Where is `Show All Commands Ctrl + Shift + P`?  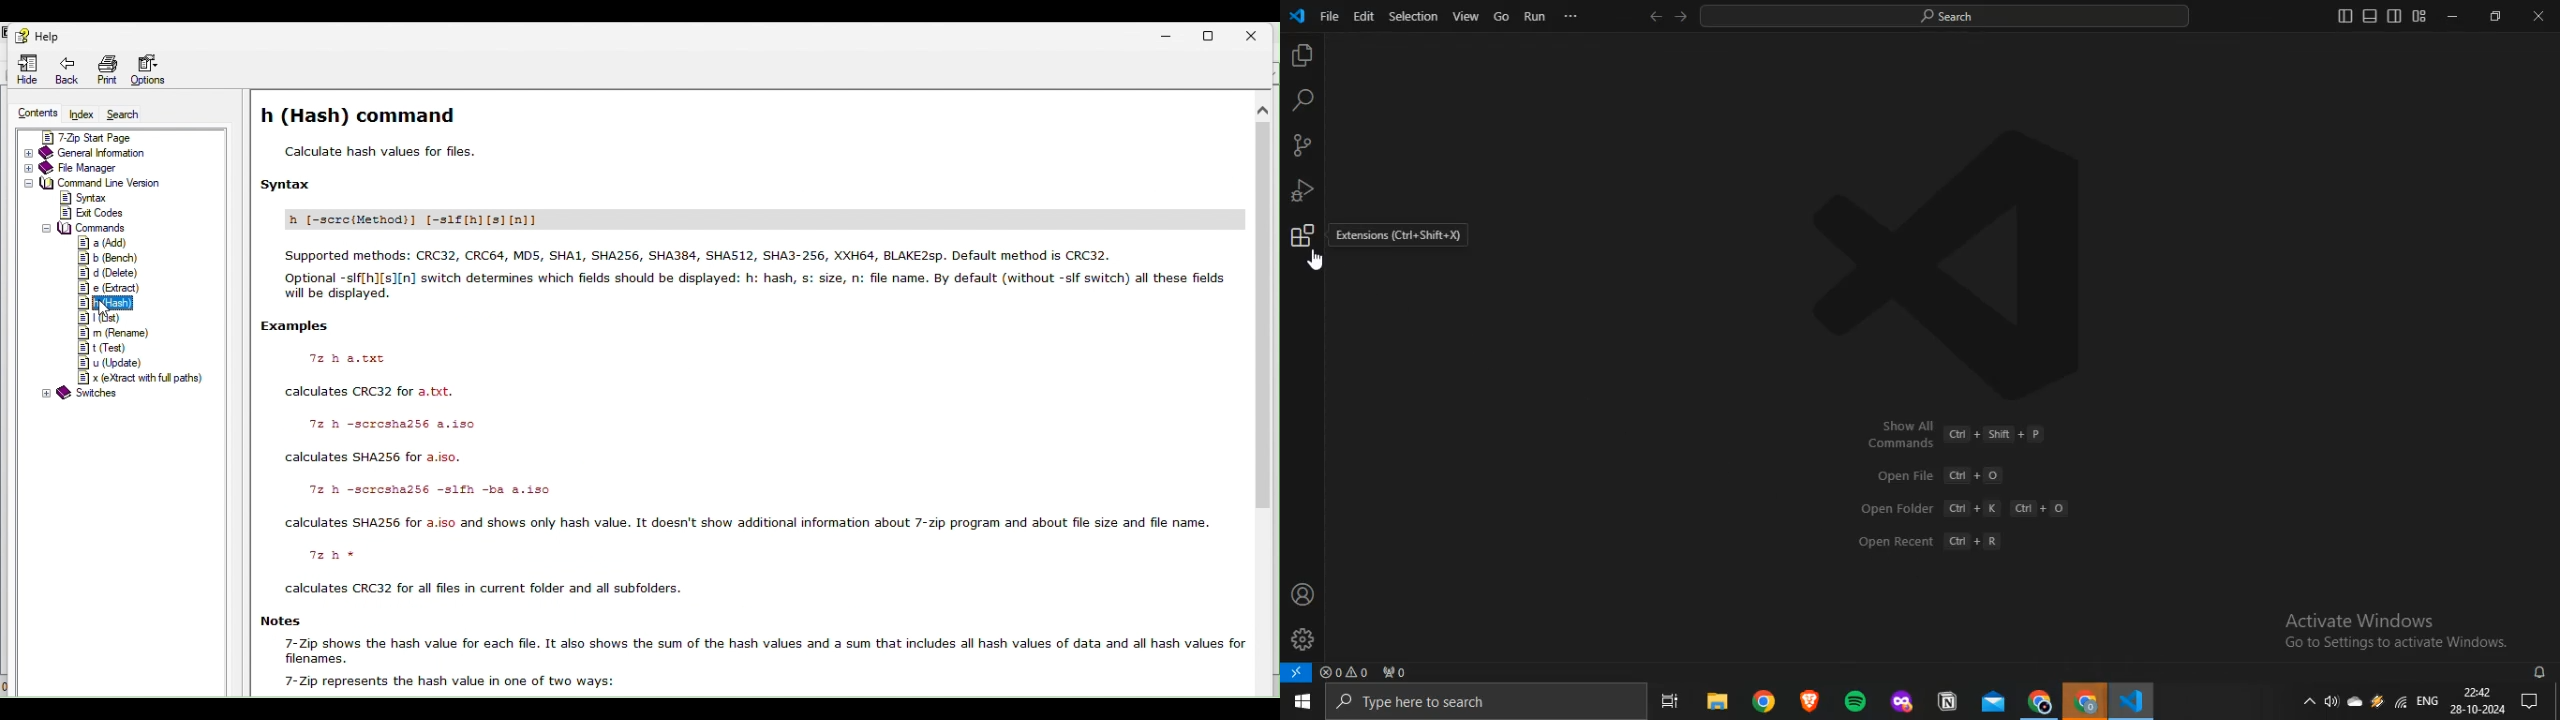
Show All Commands Ctrl + Shift + P is located at coordinates (1952, 433).